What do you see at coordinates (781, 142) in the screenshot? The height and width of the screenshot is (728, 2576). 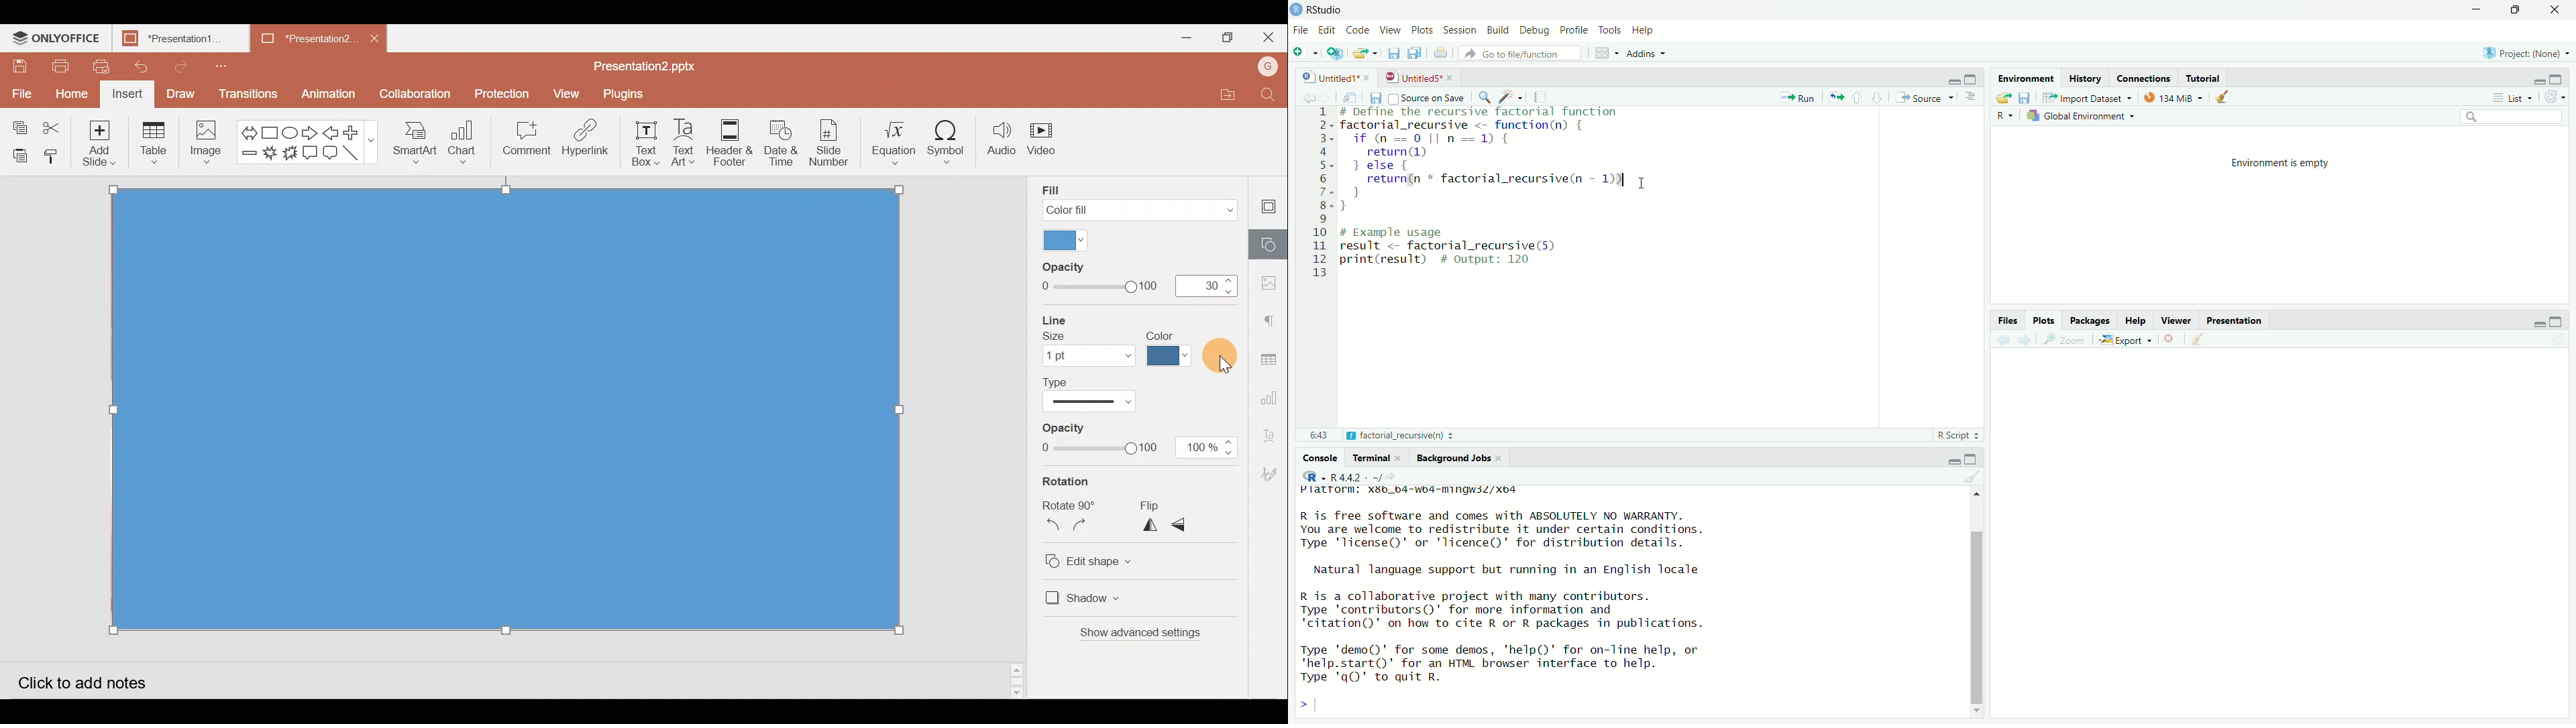 I see `Date & time` at bounding box center [781, 142].